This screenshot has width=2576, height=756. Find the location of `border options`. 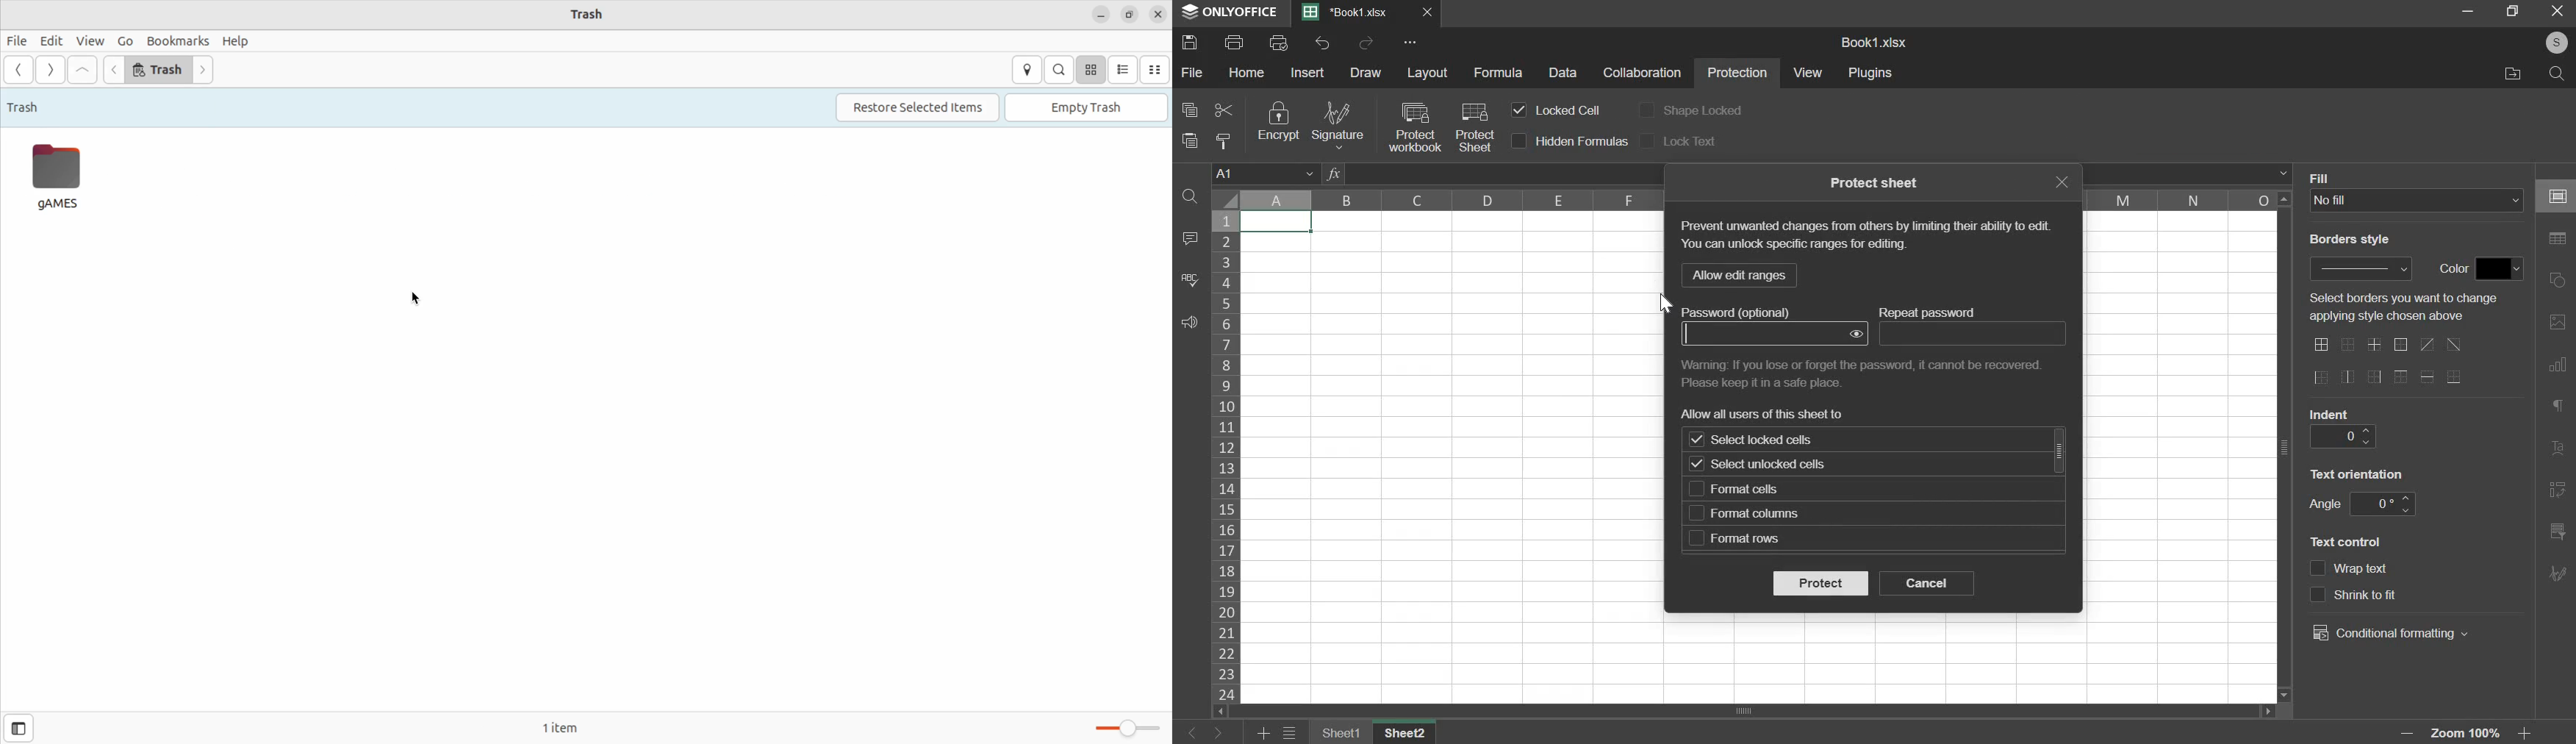

border options is located at coordinates (2401, 378).